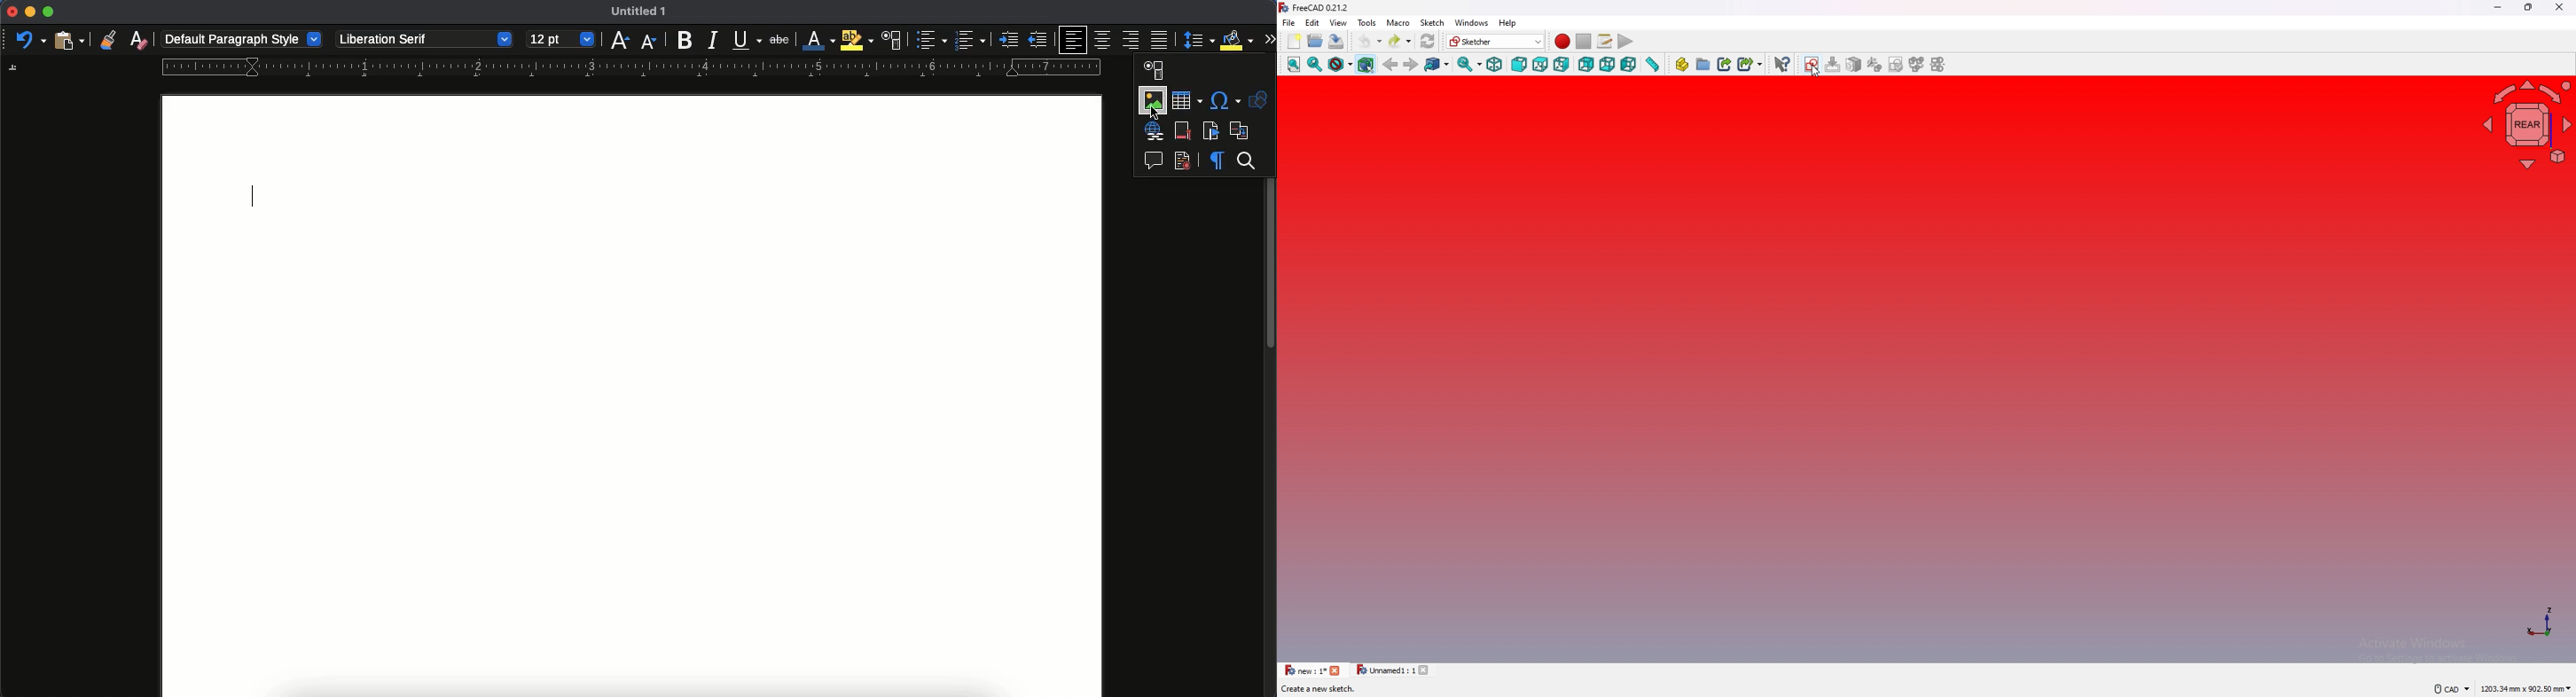  Describe the element at coordinates (1233, 41) in the screenshot. I see `fill color` at that location.